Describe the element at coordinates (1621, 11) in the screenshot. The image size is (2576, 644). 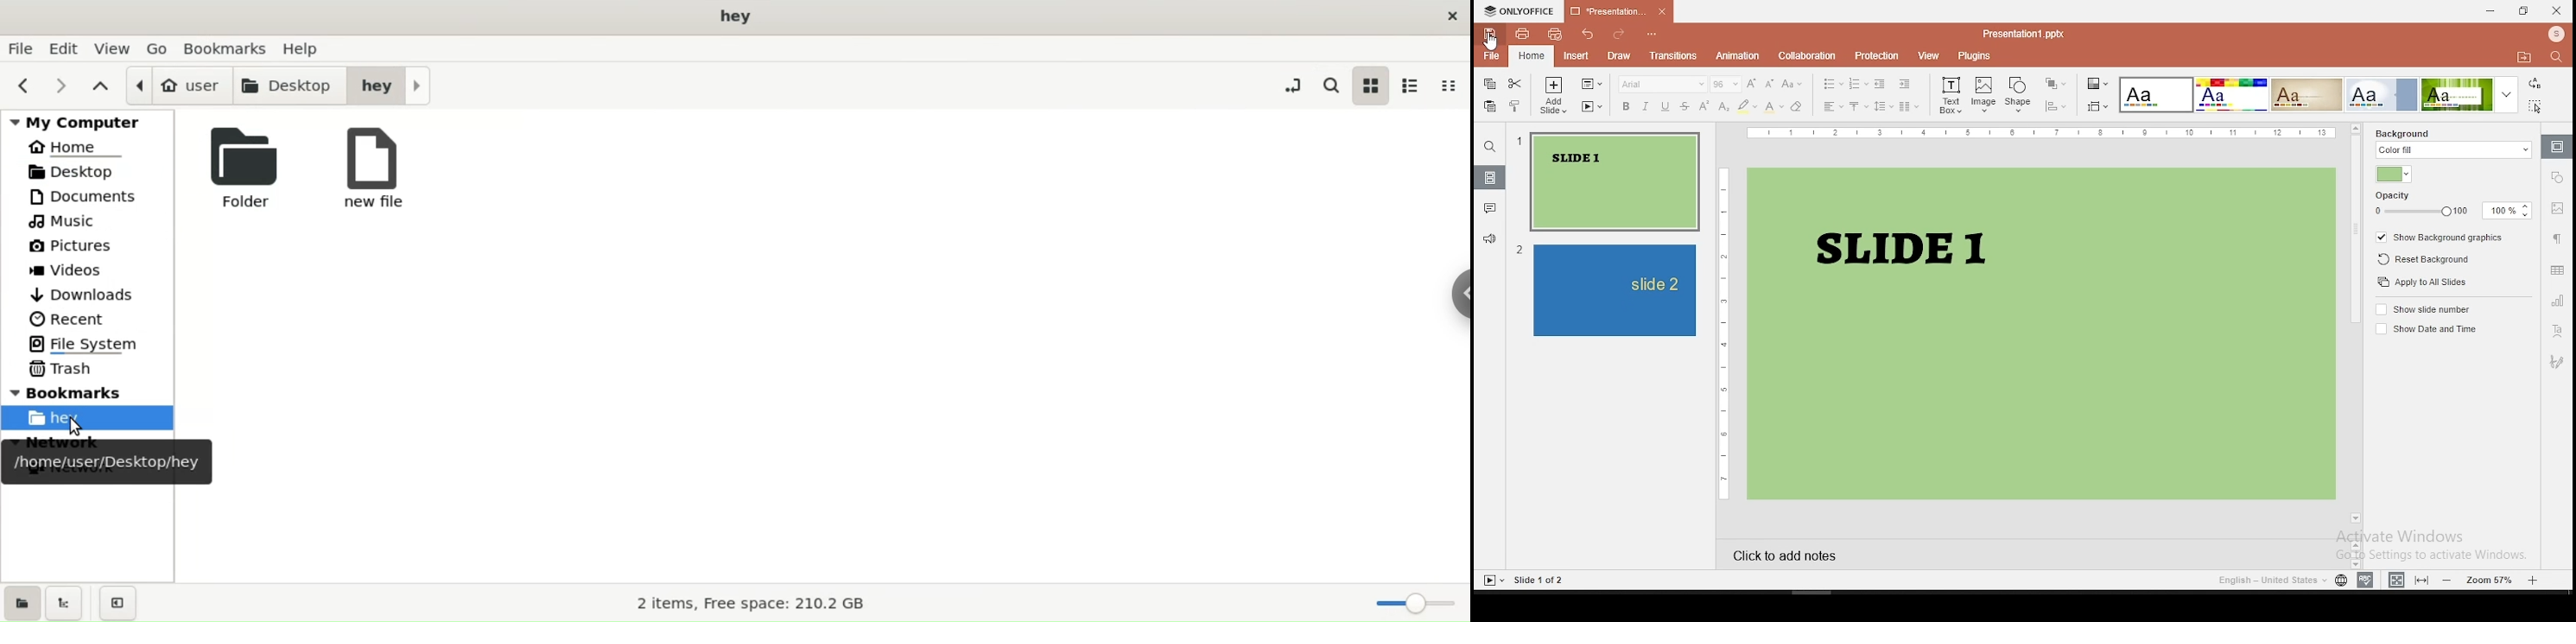
I see `presentation` at that location.